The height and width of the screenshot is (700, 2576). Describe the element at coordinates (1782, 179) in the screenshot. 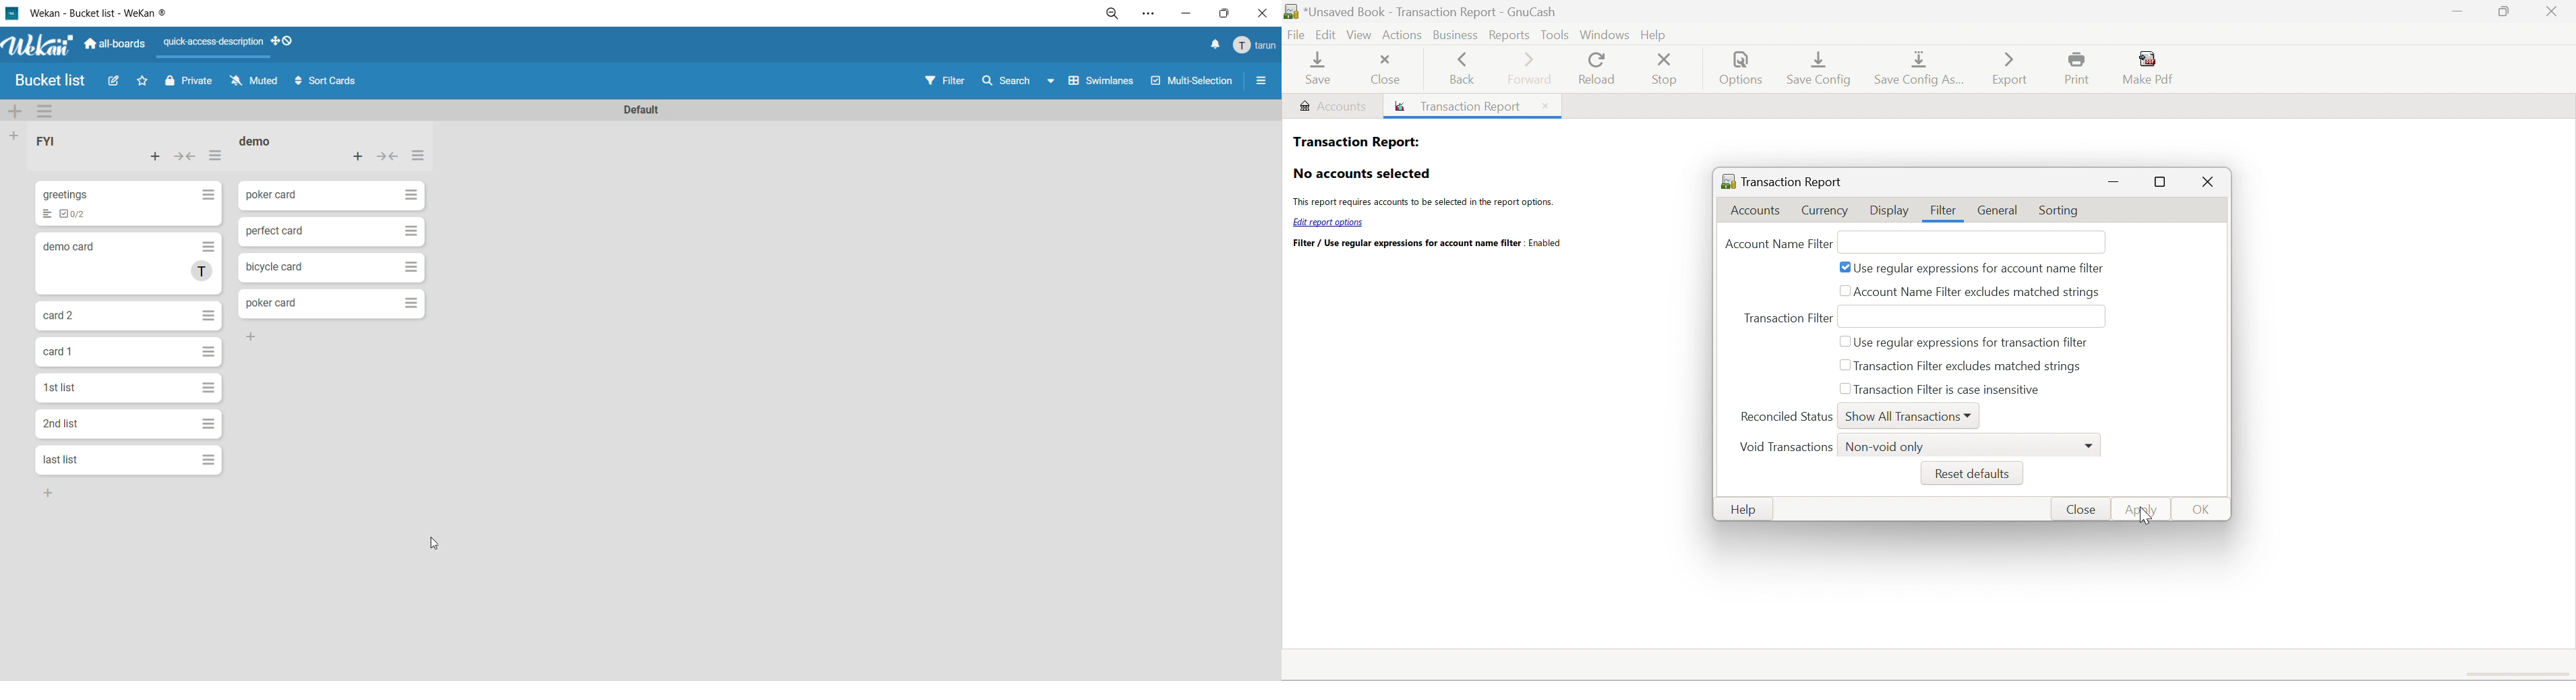

I see `Transaction Report` at that location.